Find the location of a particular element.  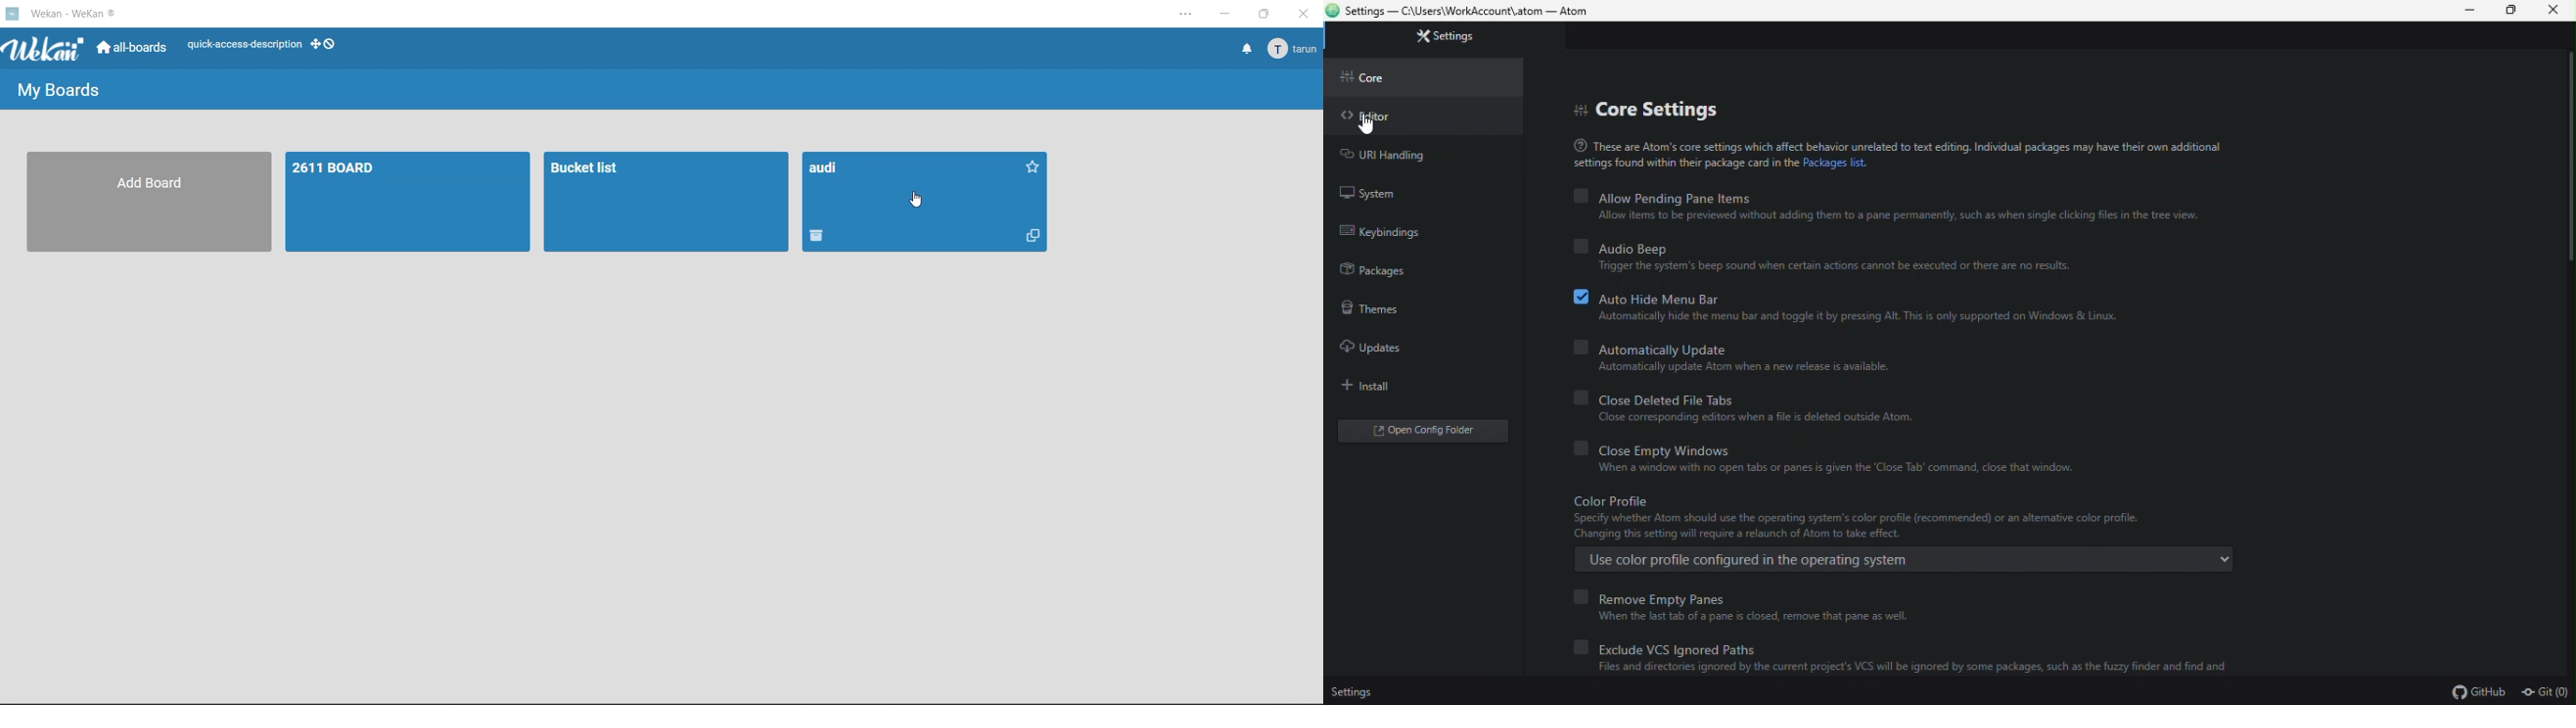

My Boards is located at coordinates (55, 88).